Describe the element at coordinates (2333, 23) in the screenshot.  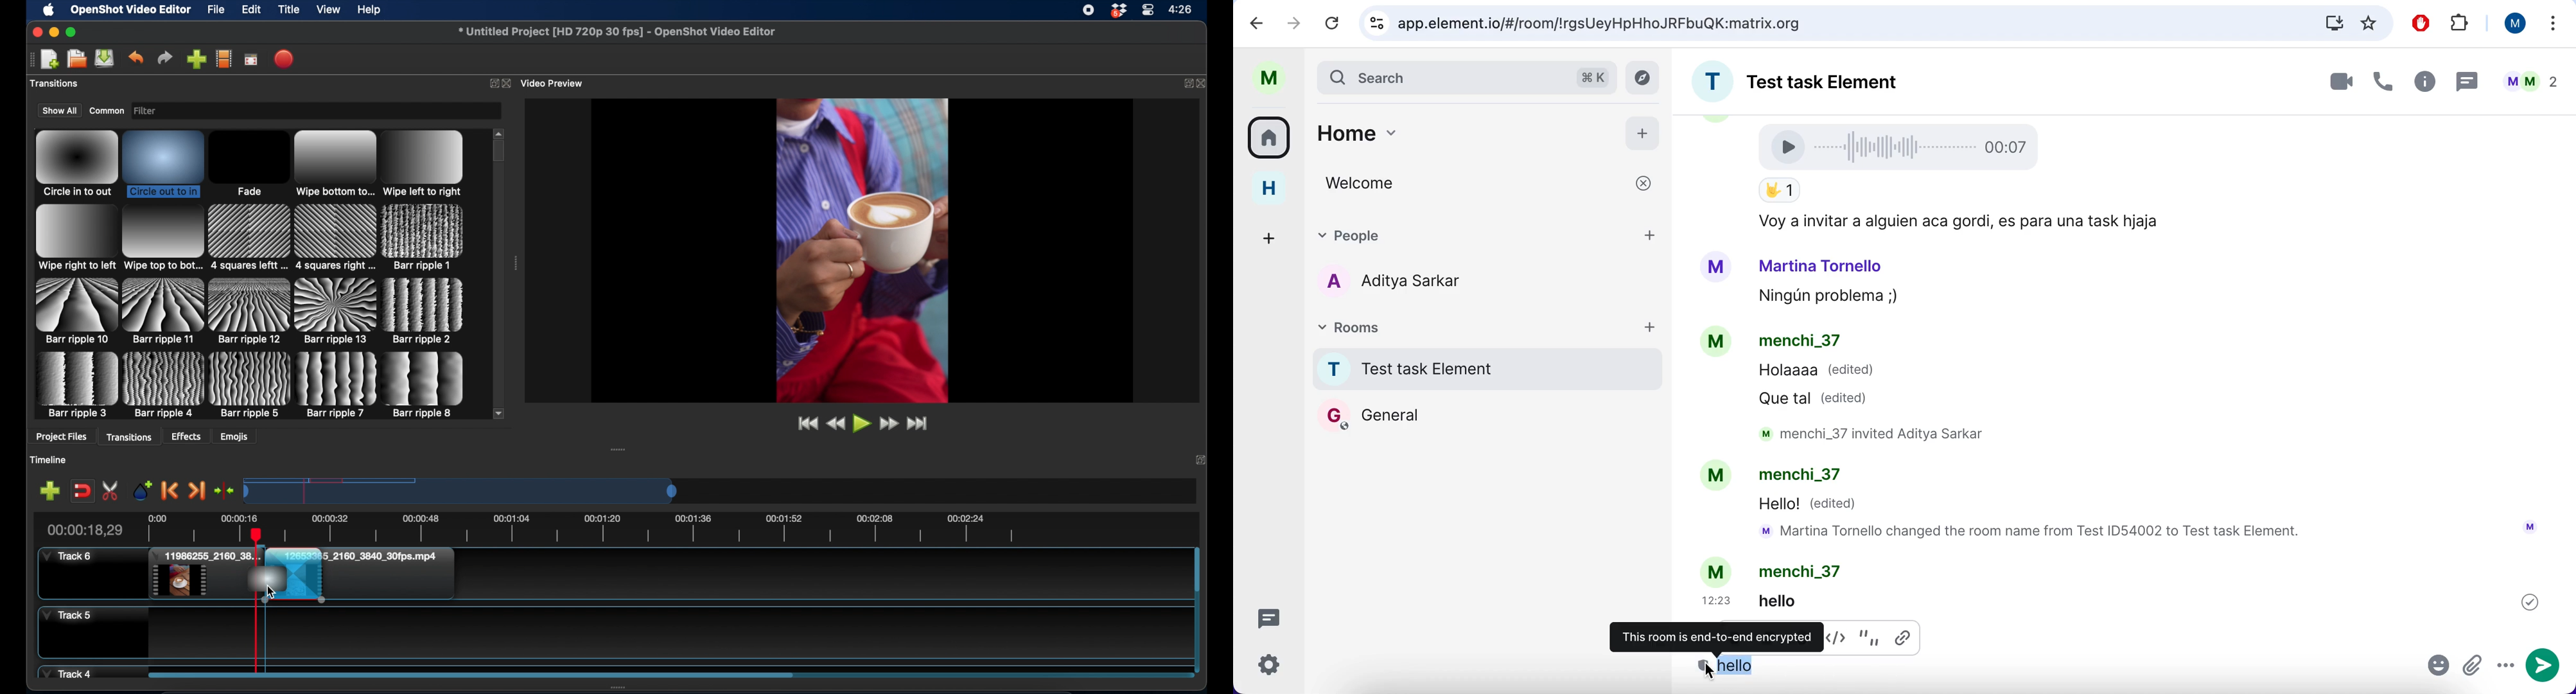
I see `downloads` at that location.